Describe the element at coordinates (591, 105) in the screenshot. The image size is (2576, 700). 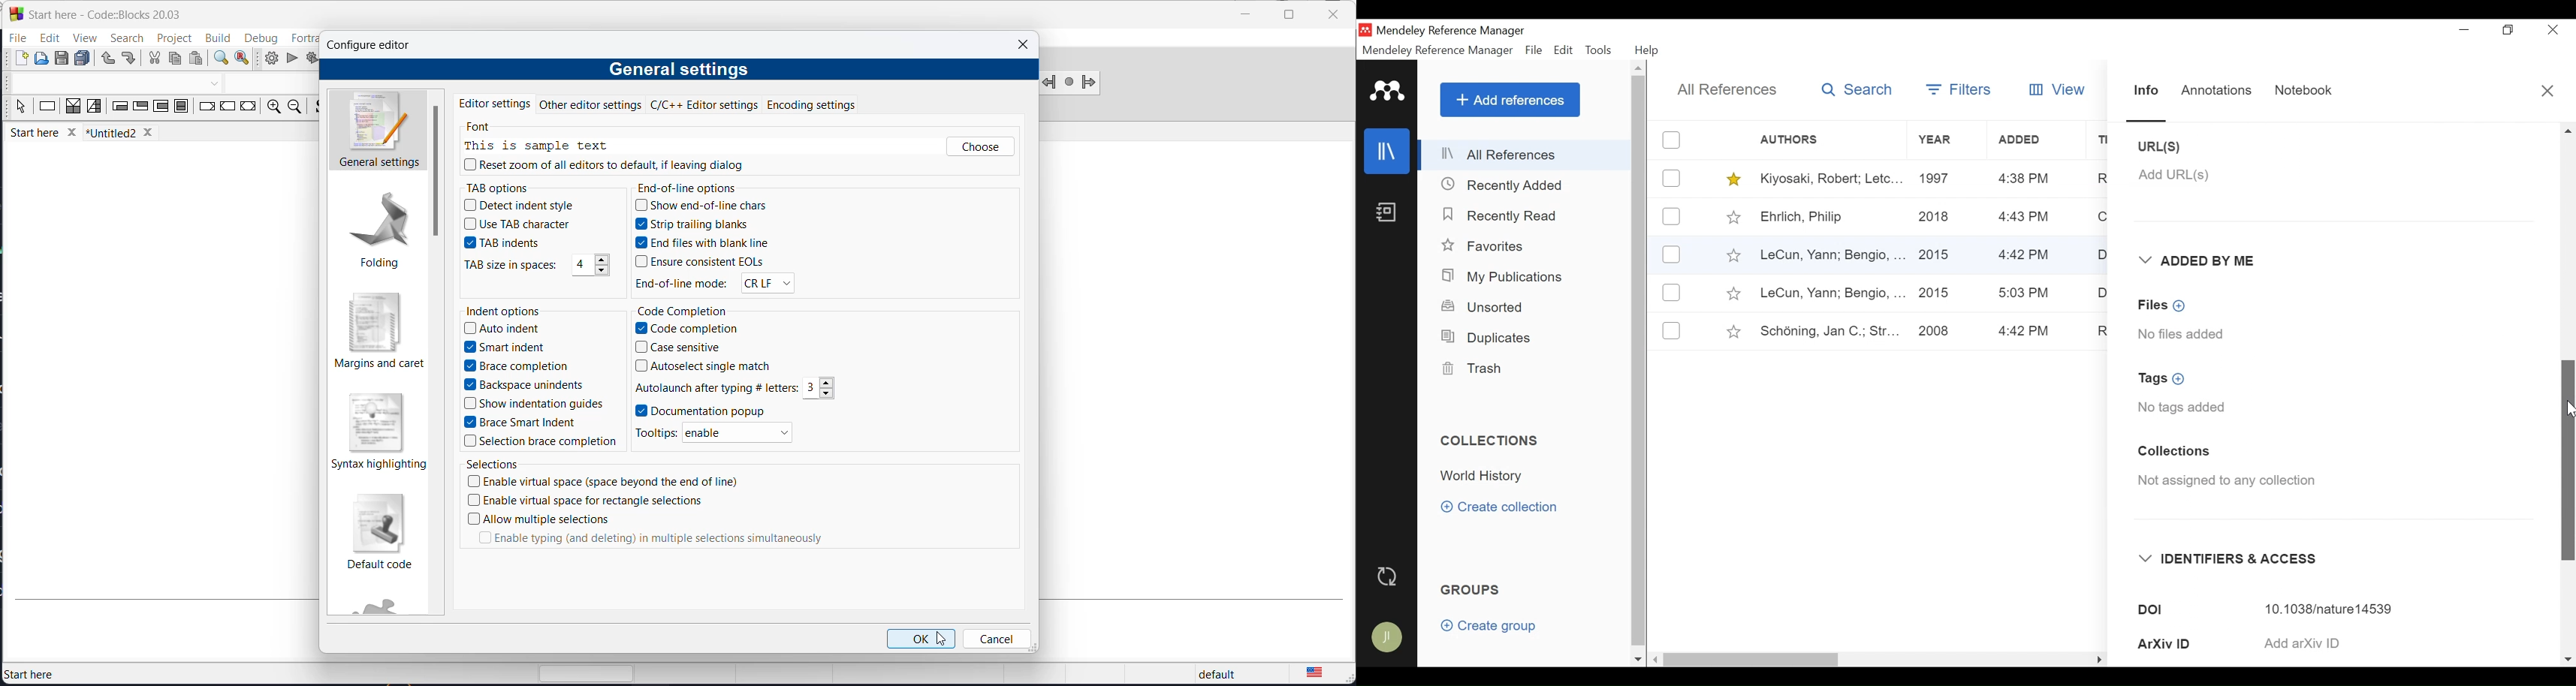
I see `other editing settings` at that location.